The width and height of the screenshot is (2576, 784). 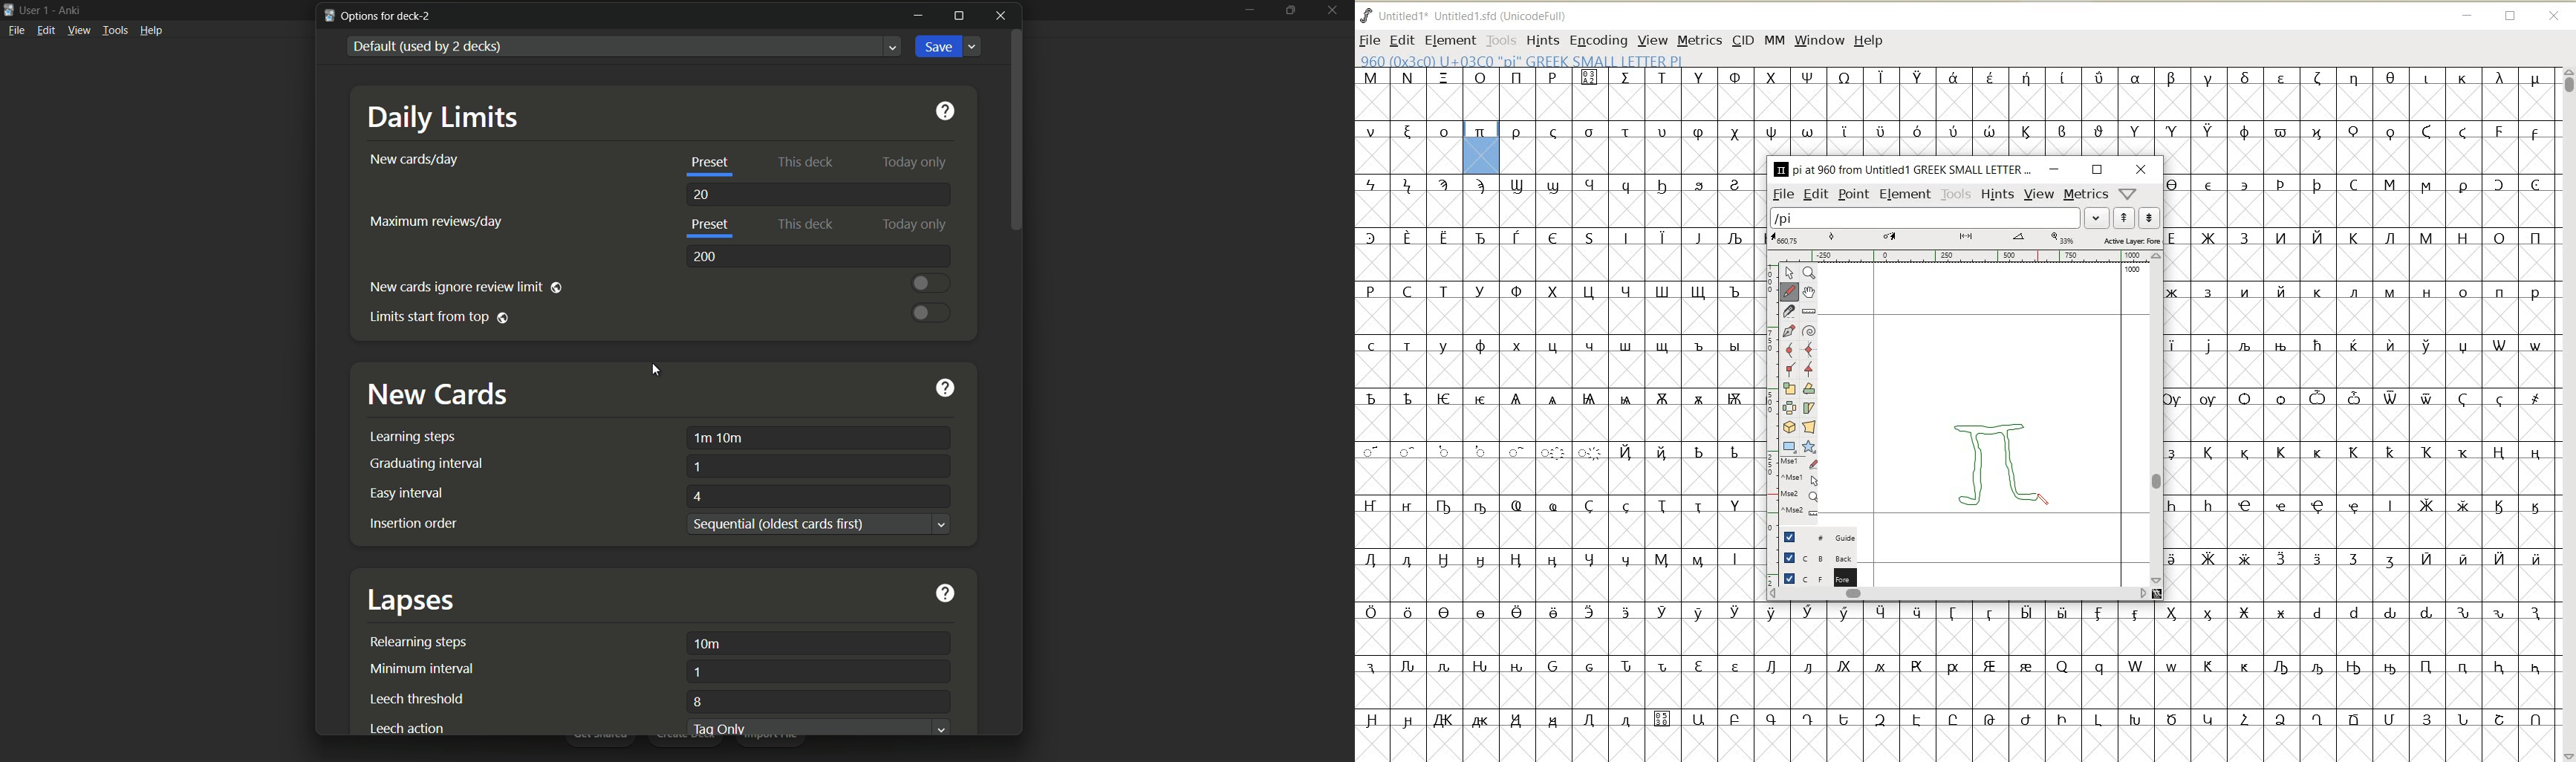 I want to click on minimum interval, so click(x=421, y=668).